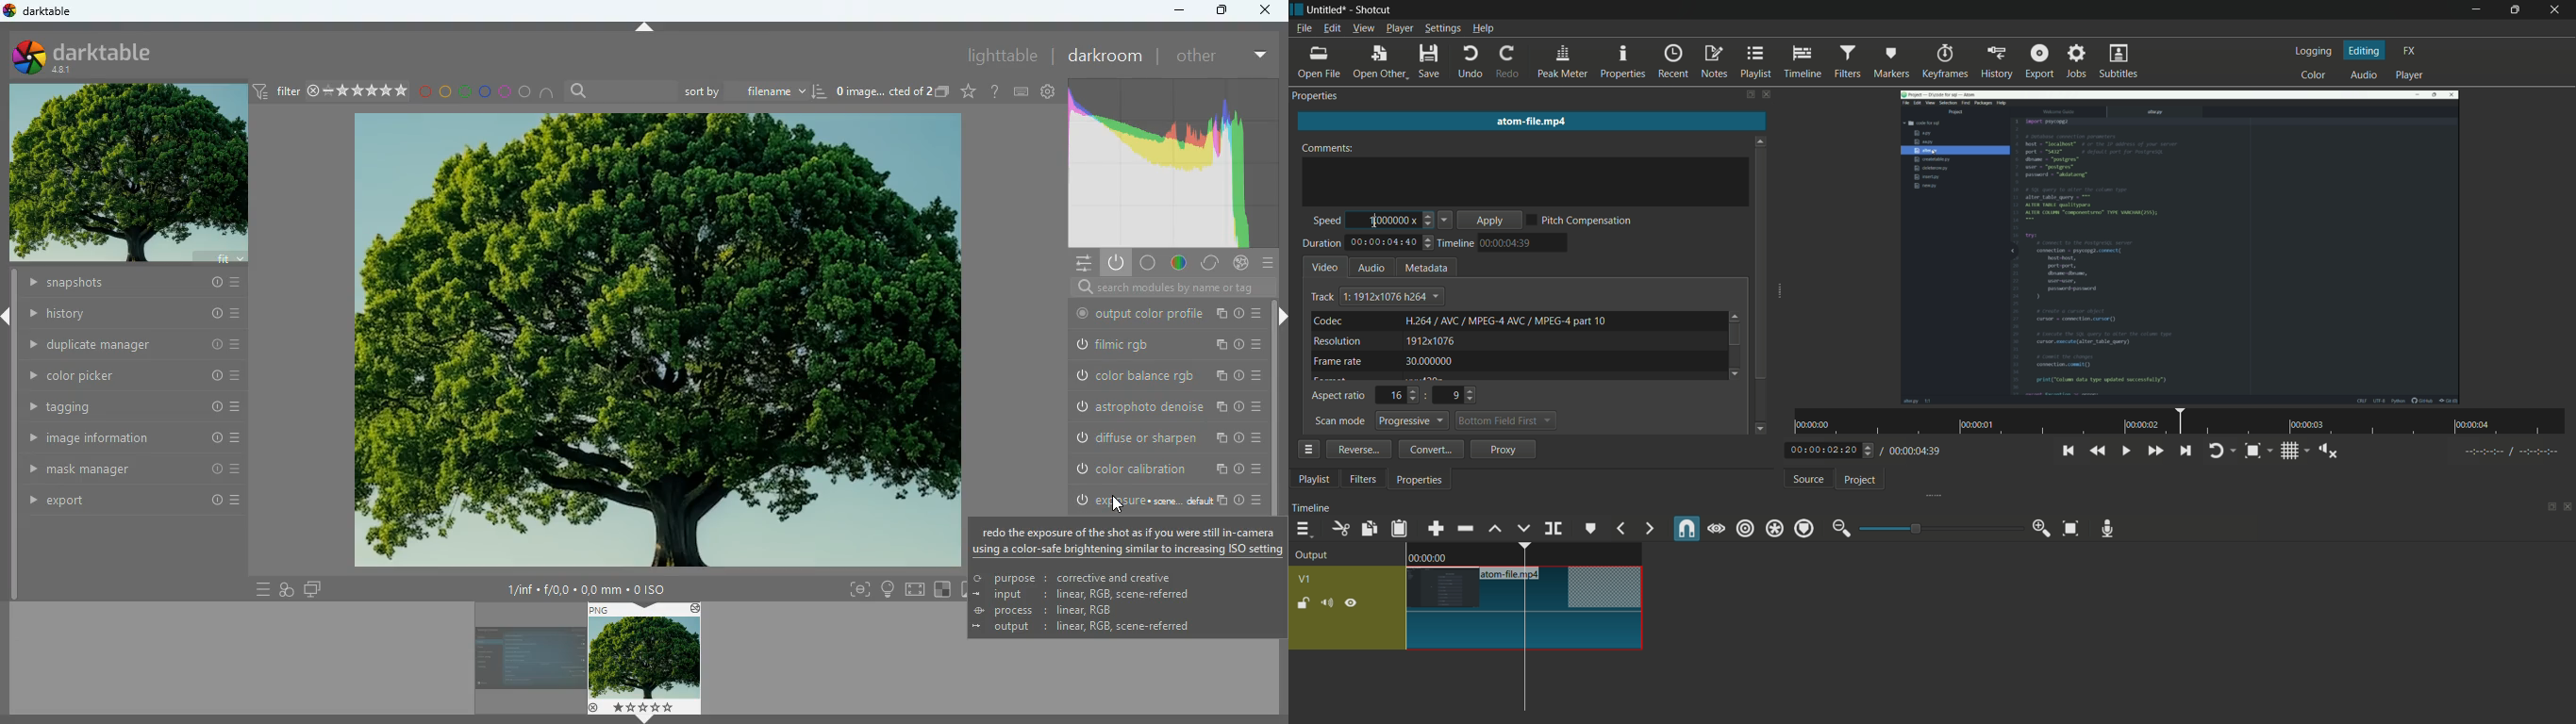  I want to click on settings menu, so click(1443, 29).